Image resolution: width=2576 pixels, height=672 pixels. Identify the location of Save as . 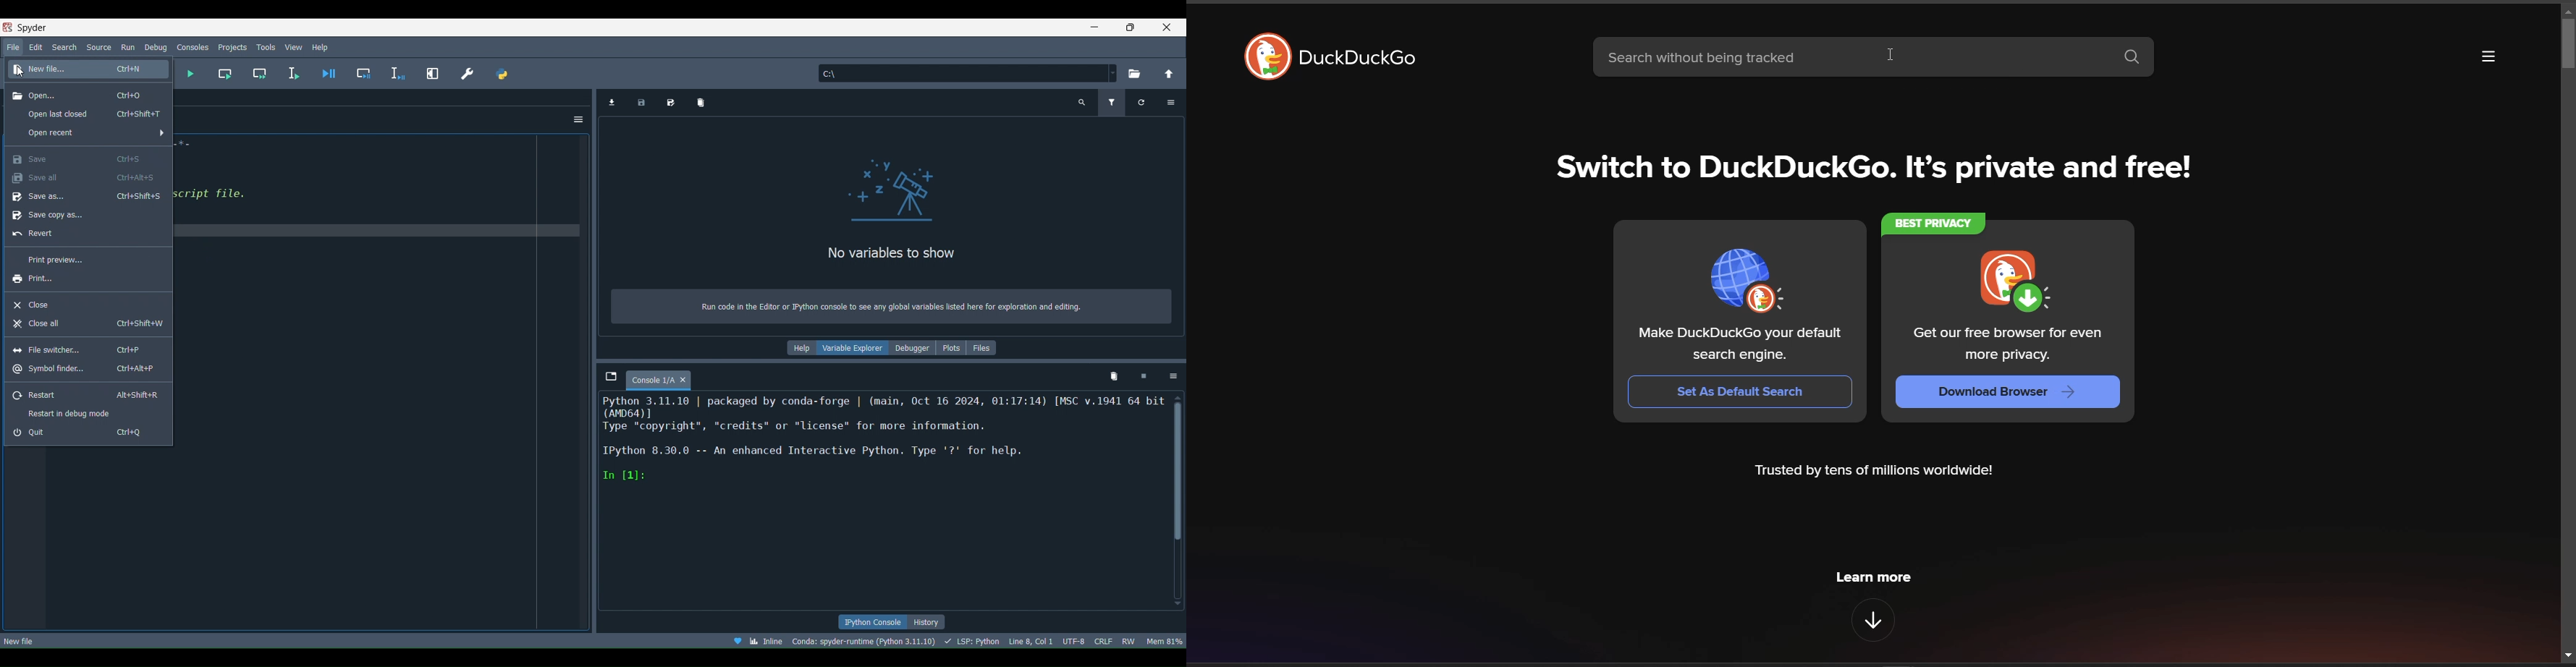
(87, 198).